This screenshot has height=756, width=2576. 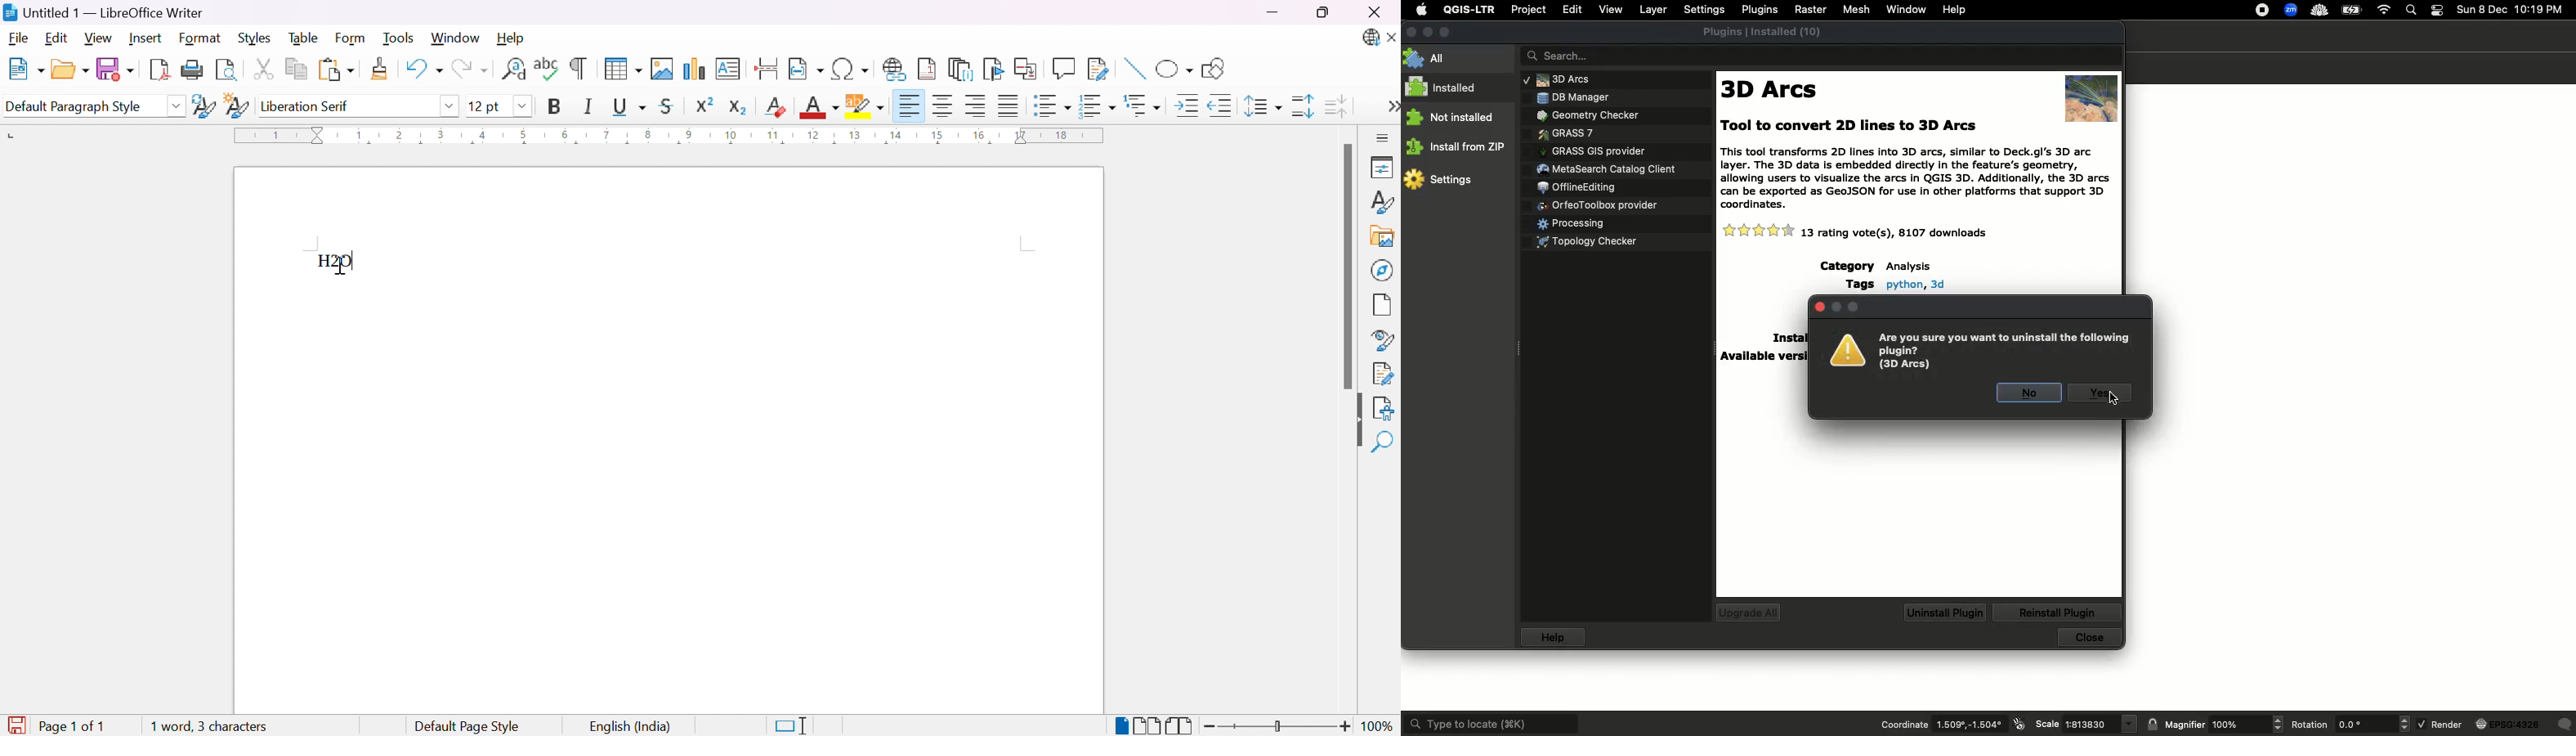 What do you see at coordinates (977, 107) in the screenshot?
I see `Align right` at bounding box center [977, 107].